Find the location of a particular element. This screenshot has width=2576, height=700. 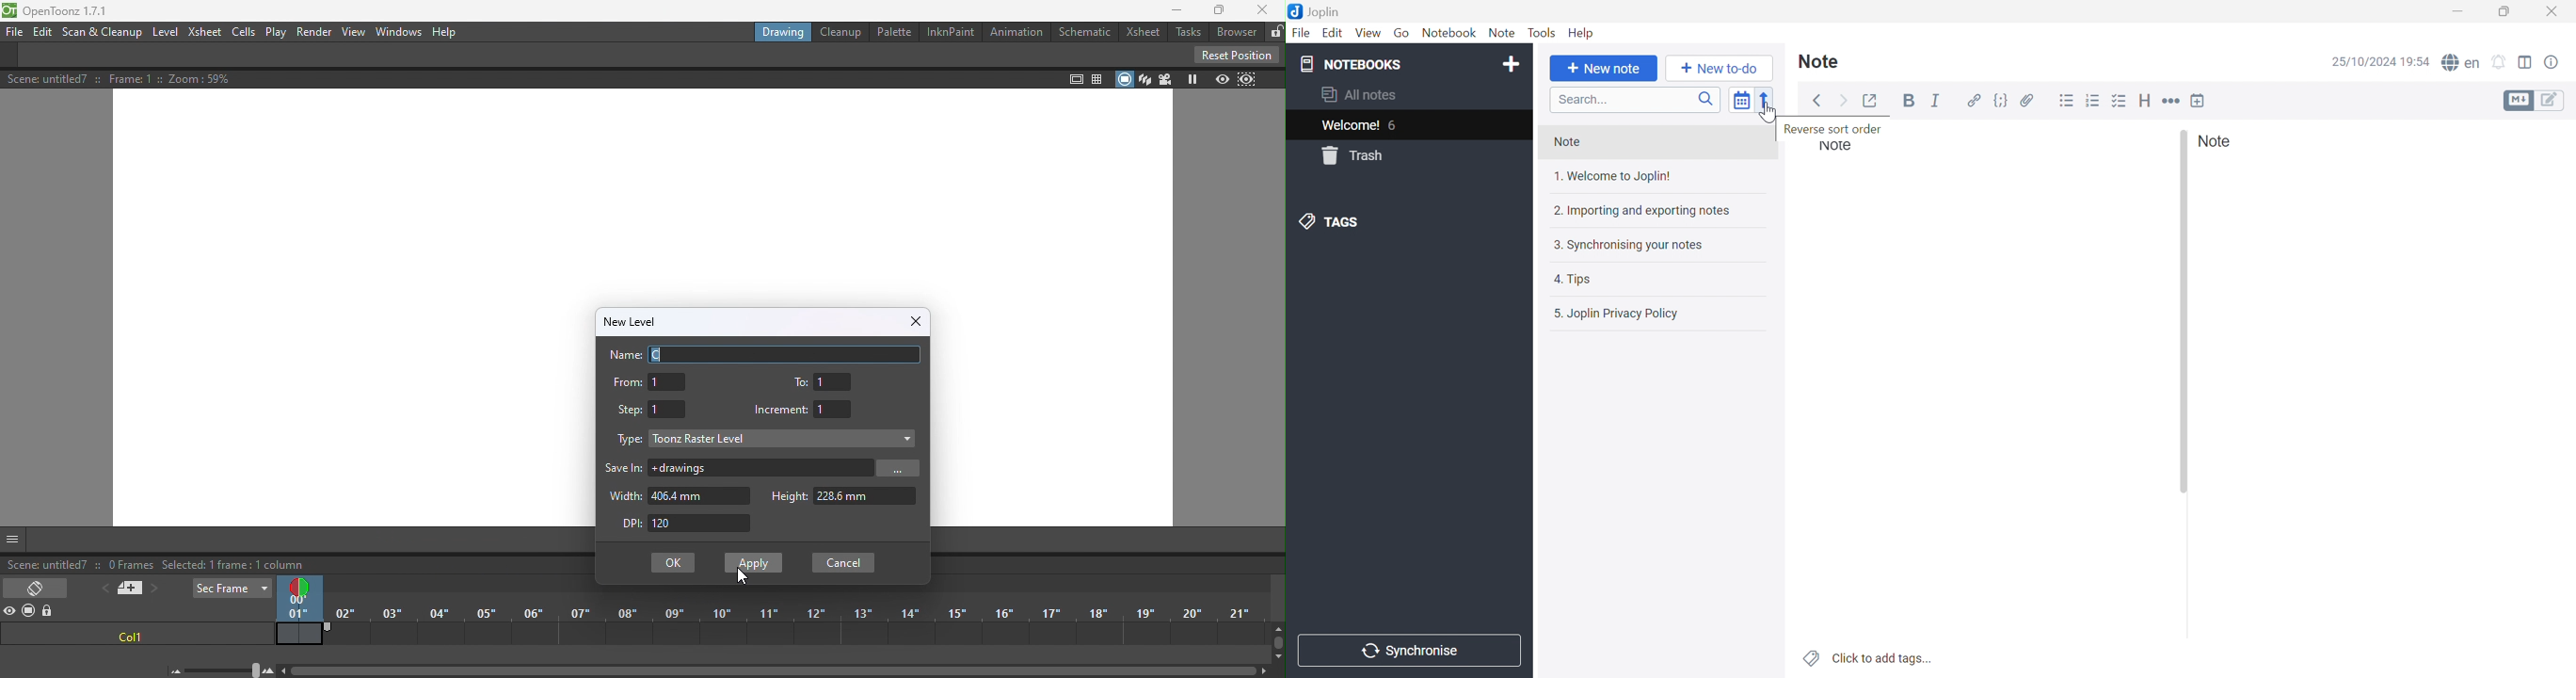

Hyperlink is located at coordinates (1975, 101).